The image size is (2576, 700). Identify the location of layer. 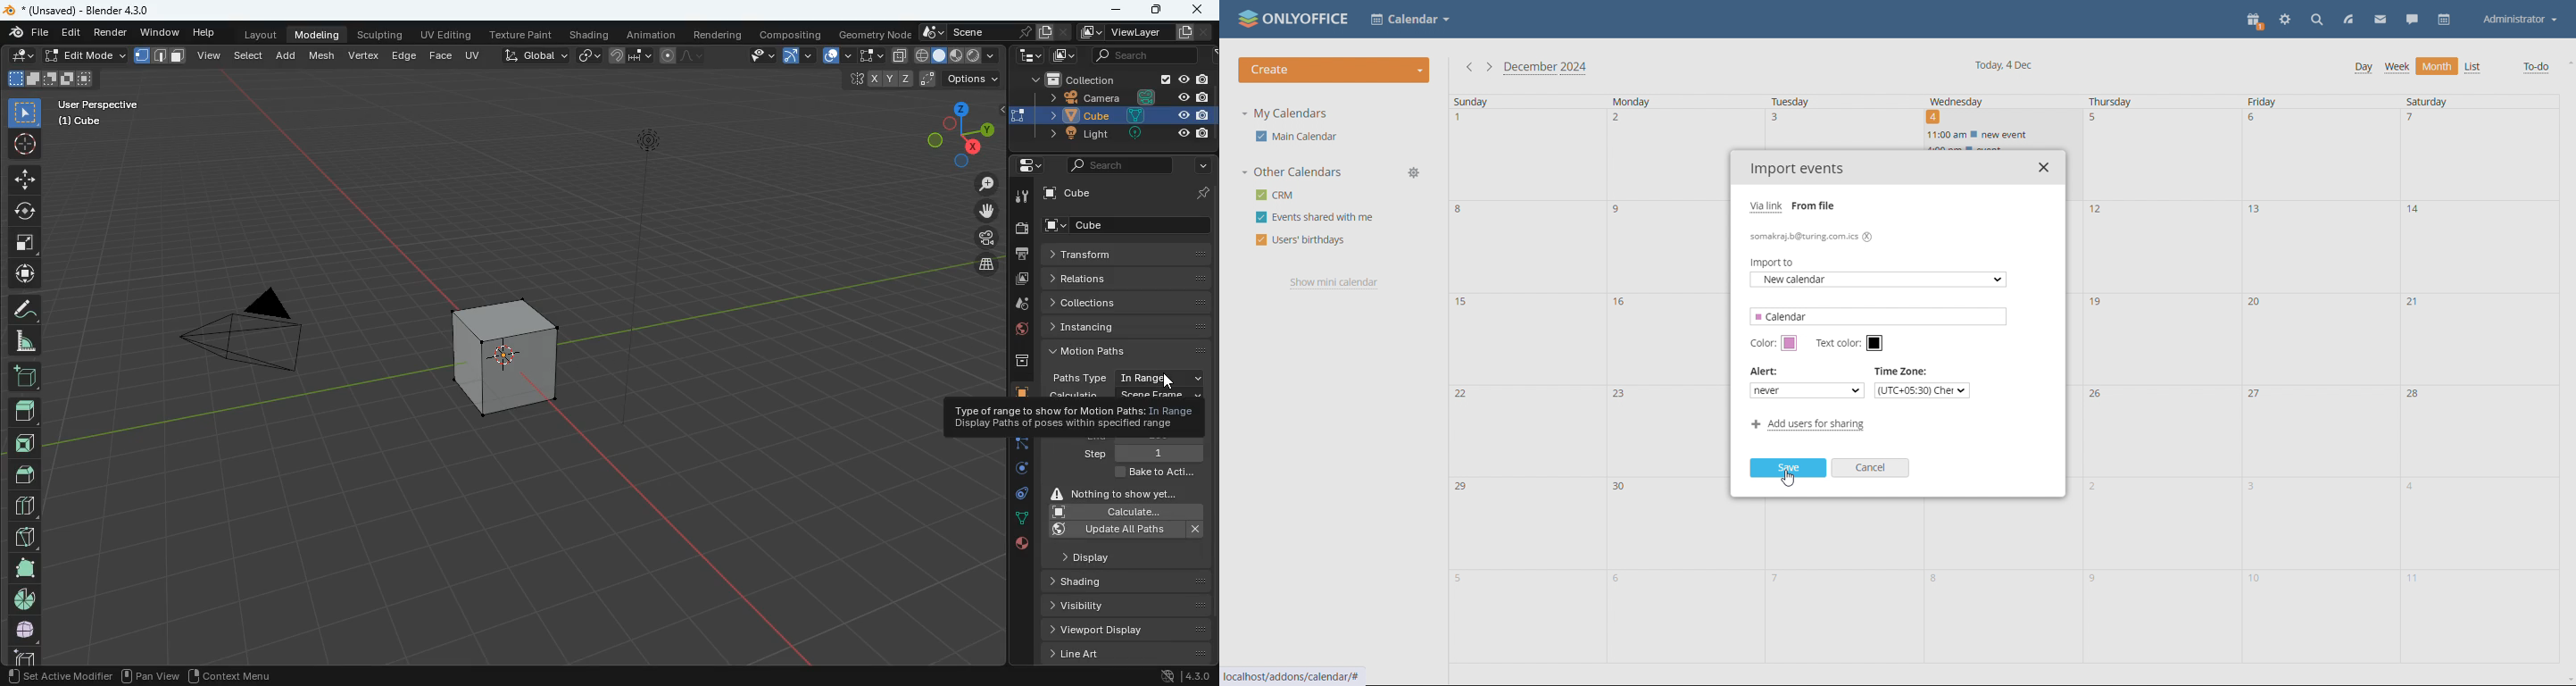
(981, 264).